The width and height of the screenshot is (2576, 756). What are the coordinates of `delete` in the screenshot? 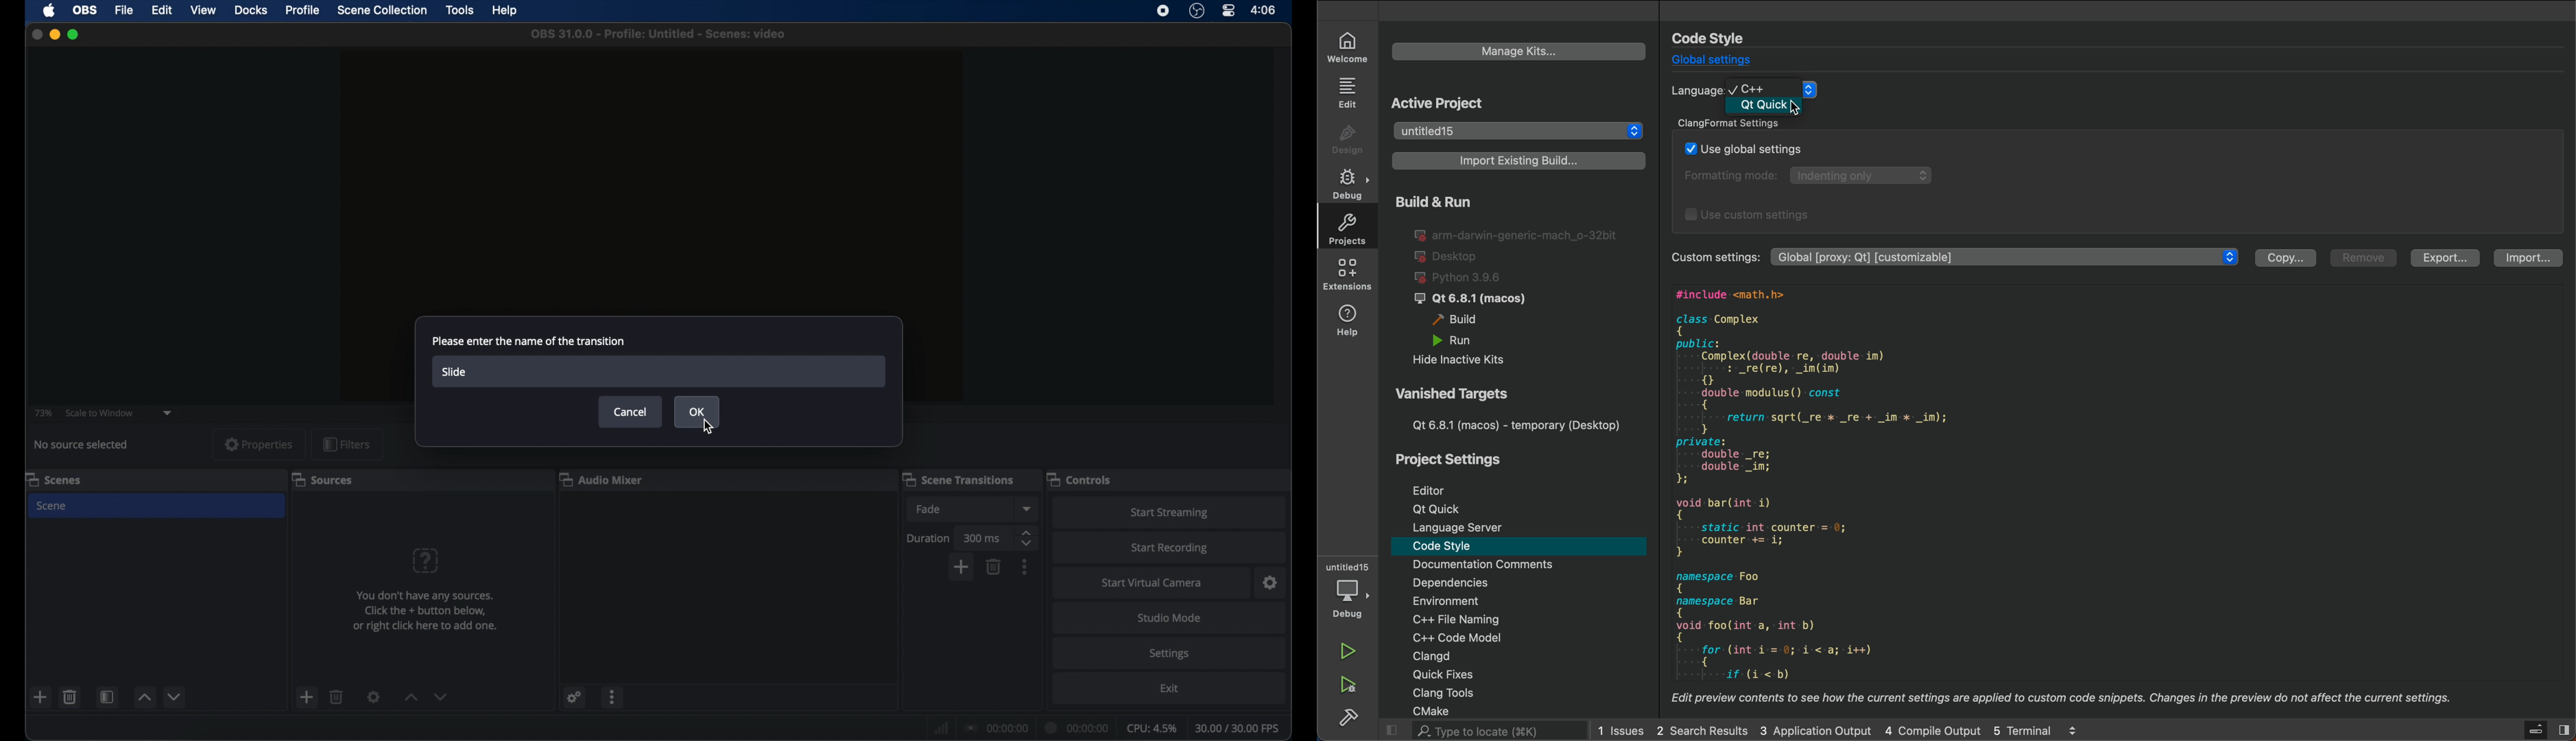 It's located at (70, 696).